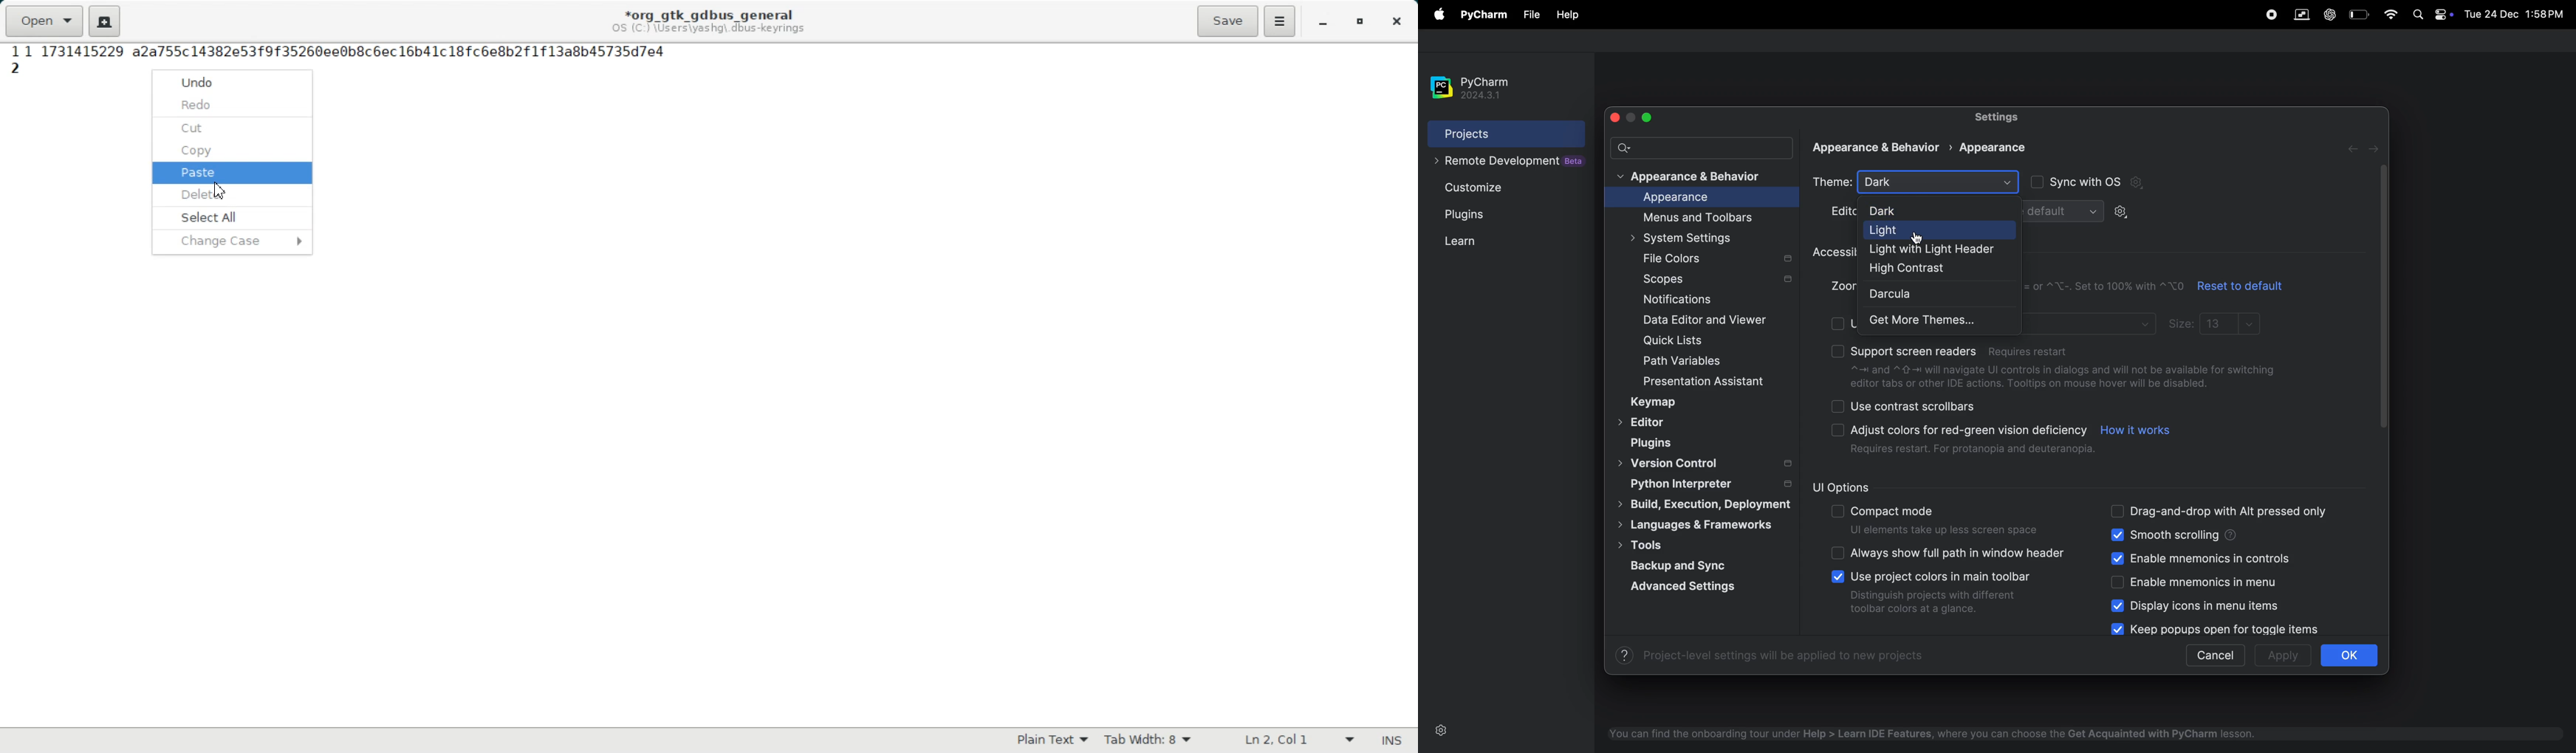 The image size is (2576, 756). I want to click on projects, so click(1493, 134).